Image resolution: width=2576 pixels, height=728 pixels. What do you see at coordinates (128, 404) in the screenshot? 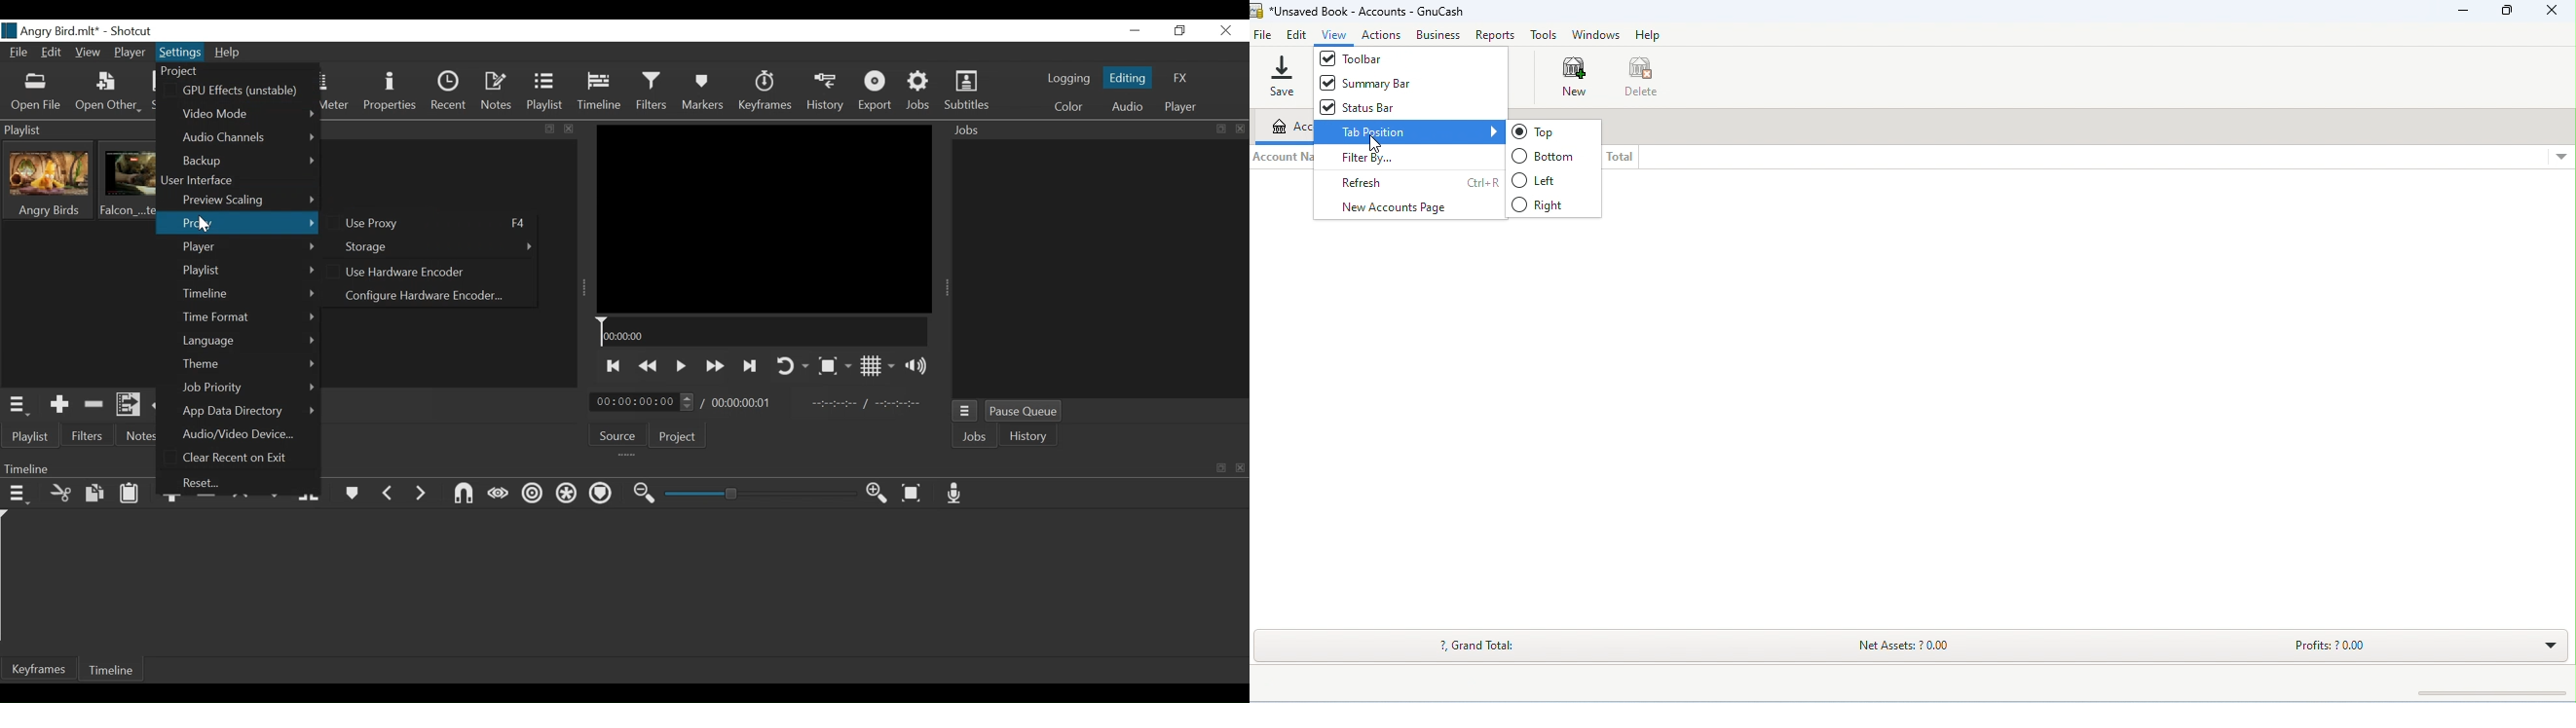
I see `Add files to the playlist` at bounding box center [128, 404].